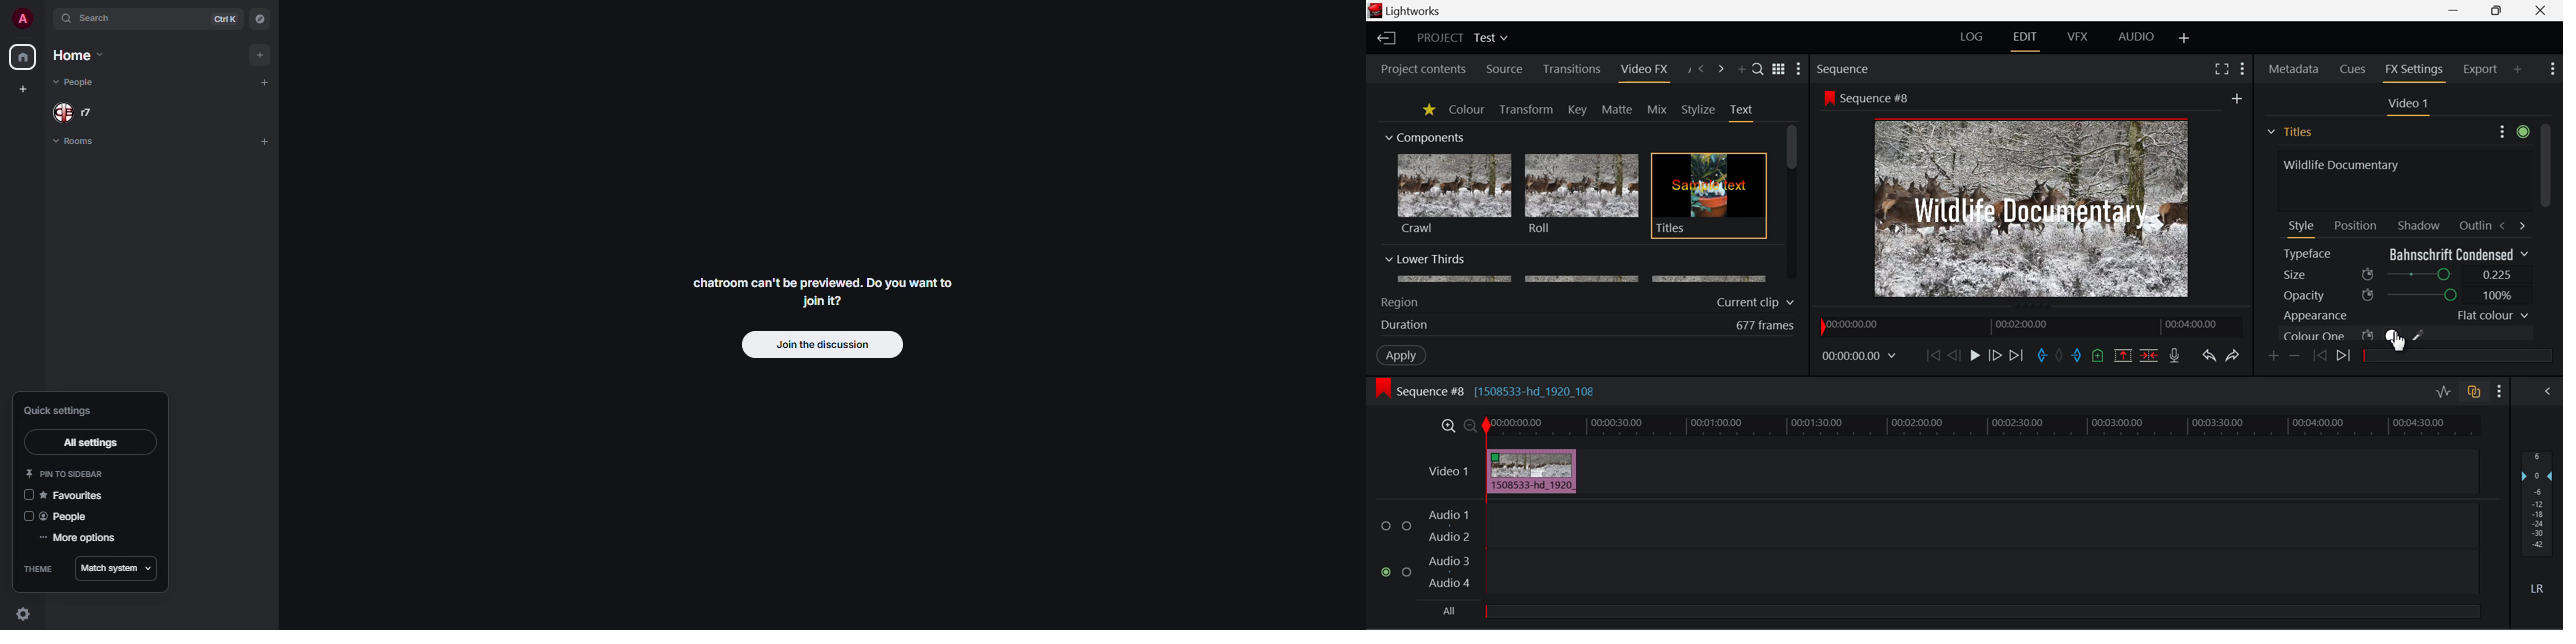  What do you see at coordinates (1581, 195) in the screenshot?
I see `Roll` at bounding box center [1581, 195].